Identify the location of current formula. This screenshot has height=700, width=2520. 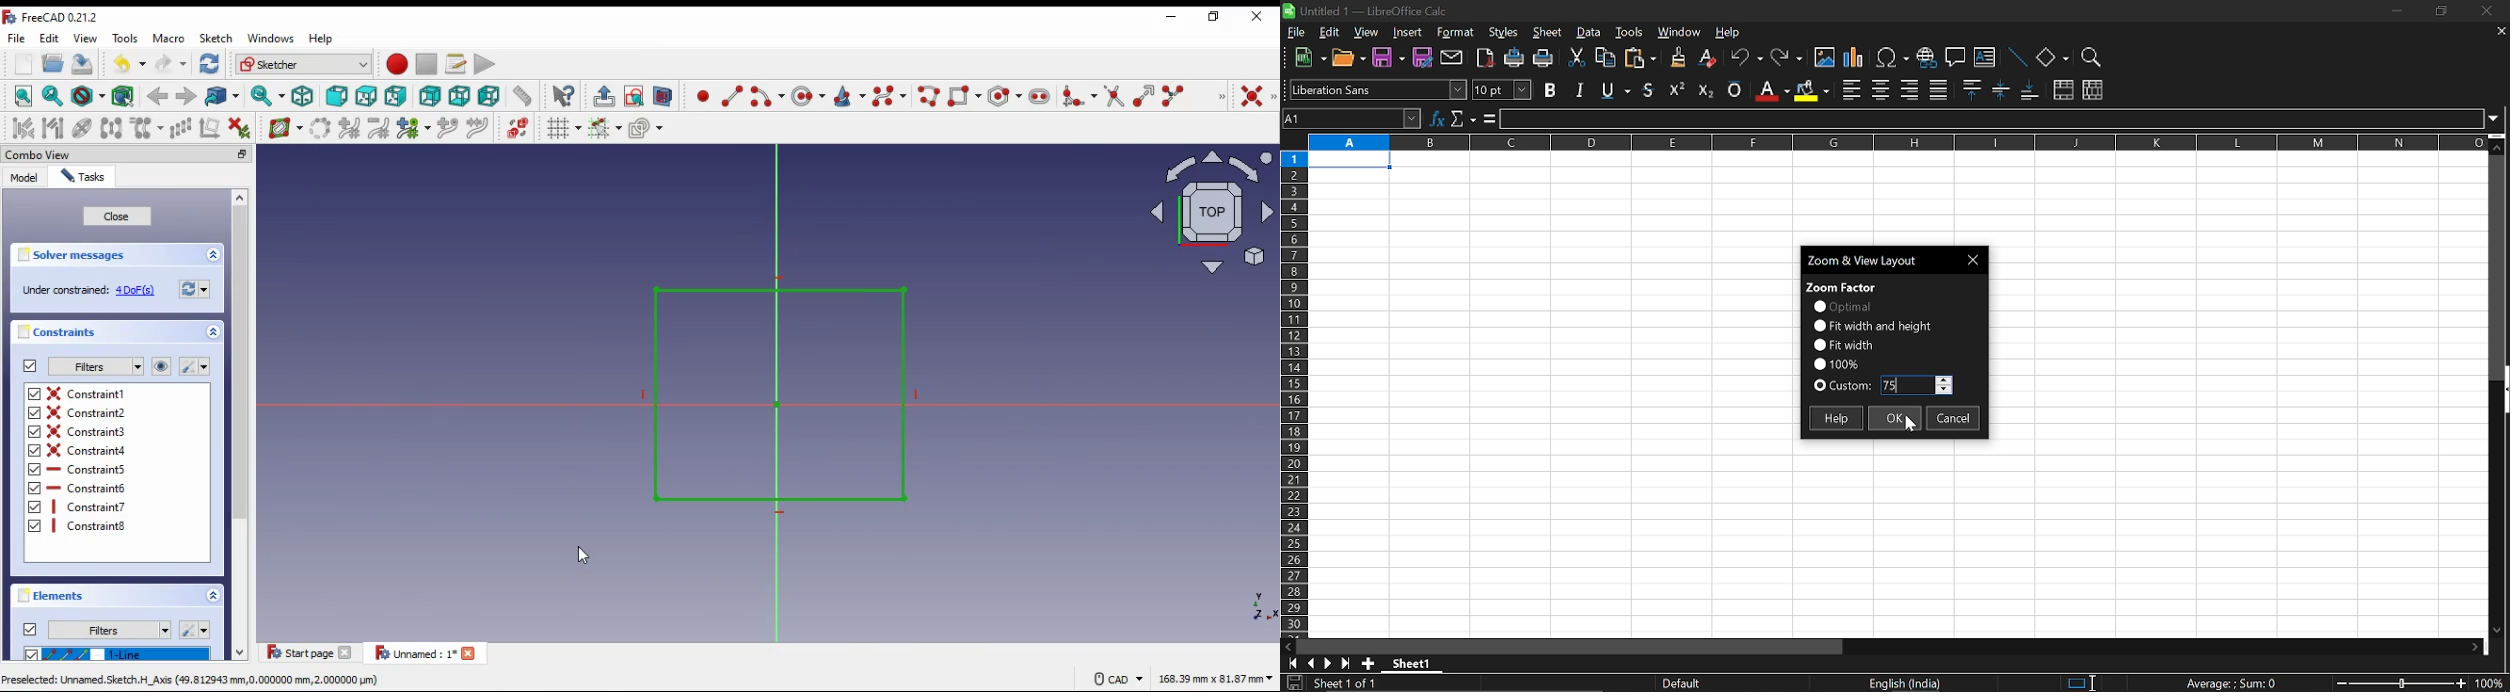
(2232, 683).